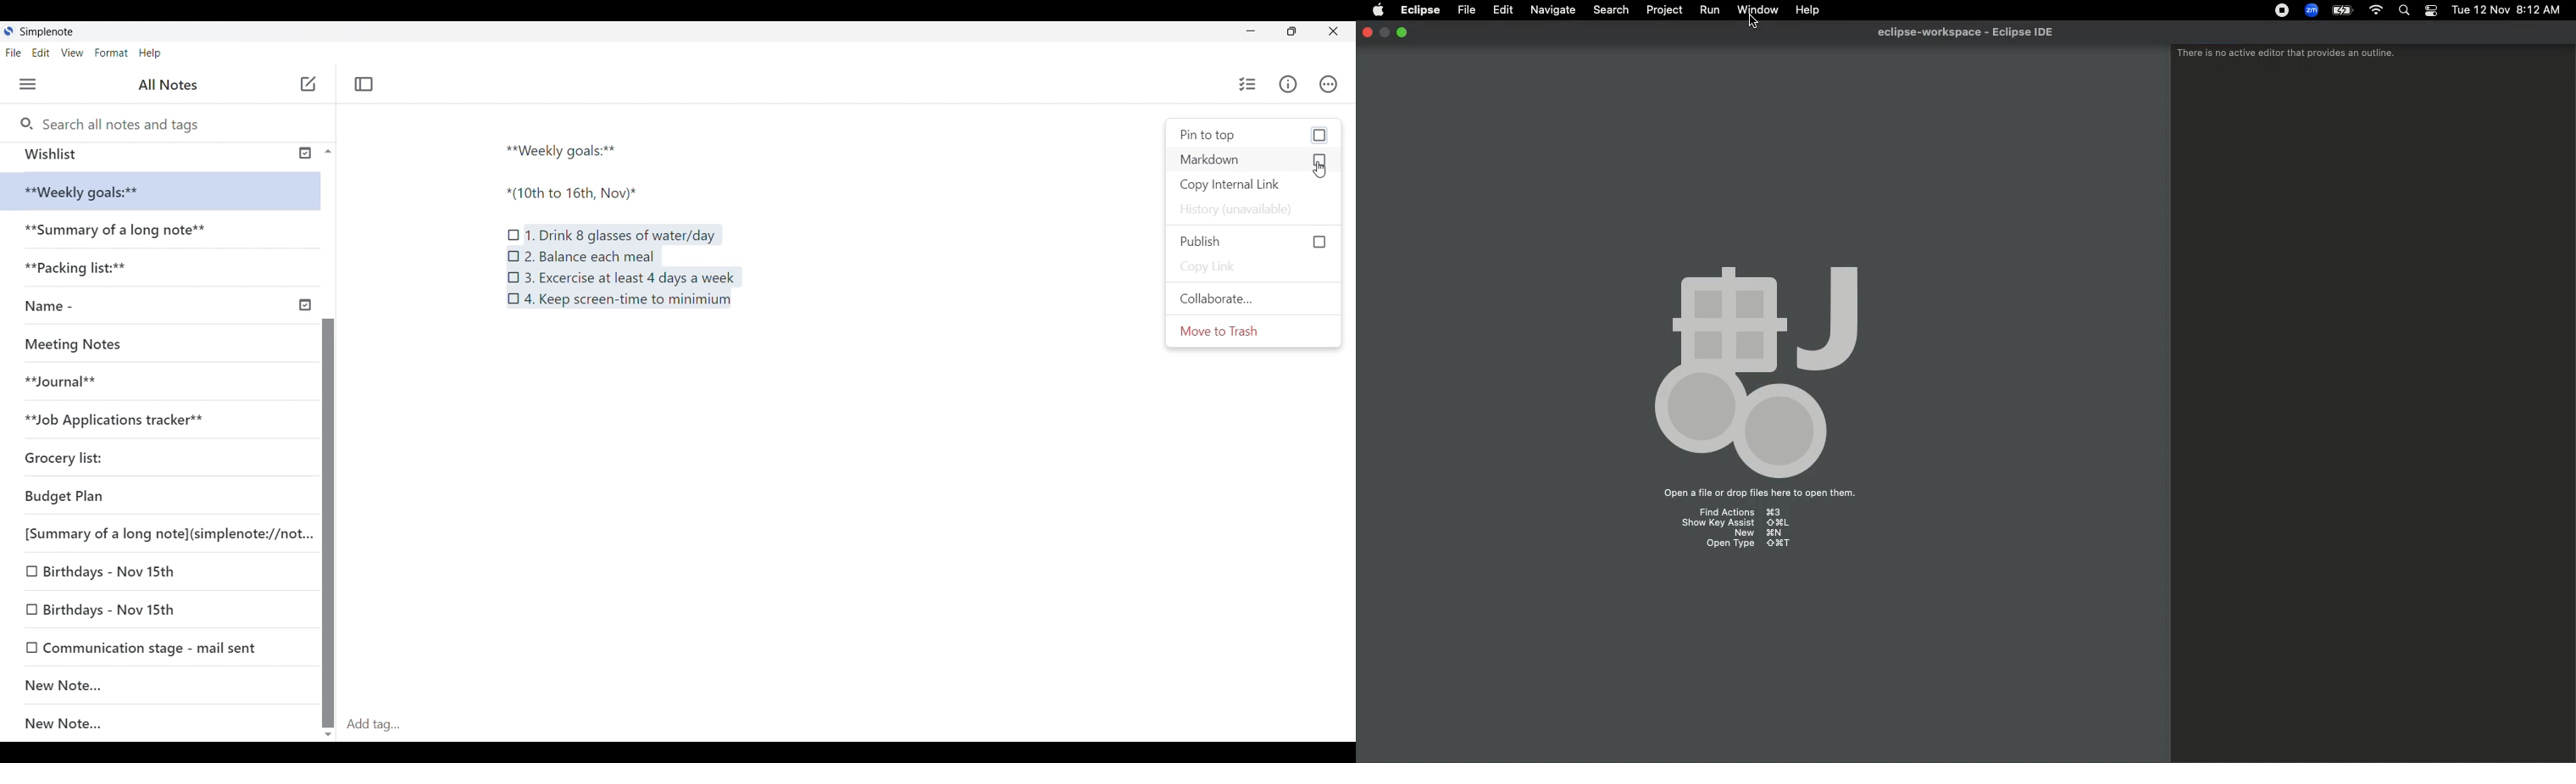 The height and width of the screenshot is (784, 2576). I want to click on copy internal link, so click(1248, 185).